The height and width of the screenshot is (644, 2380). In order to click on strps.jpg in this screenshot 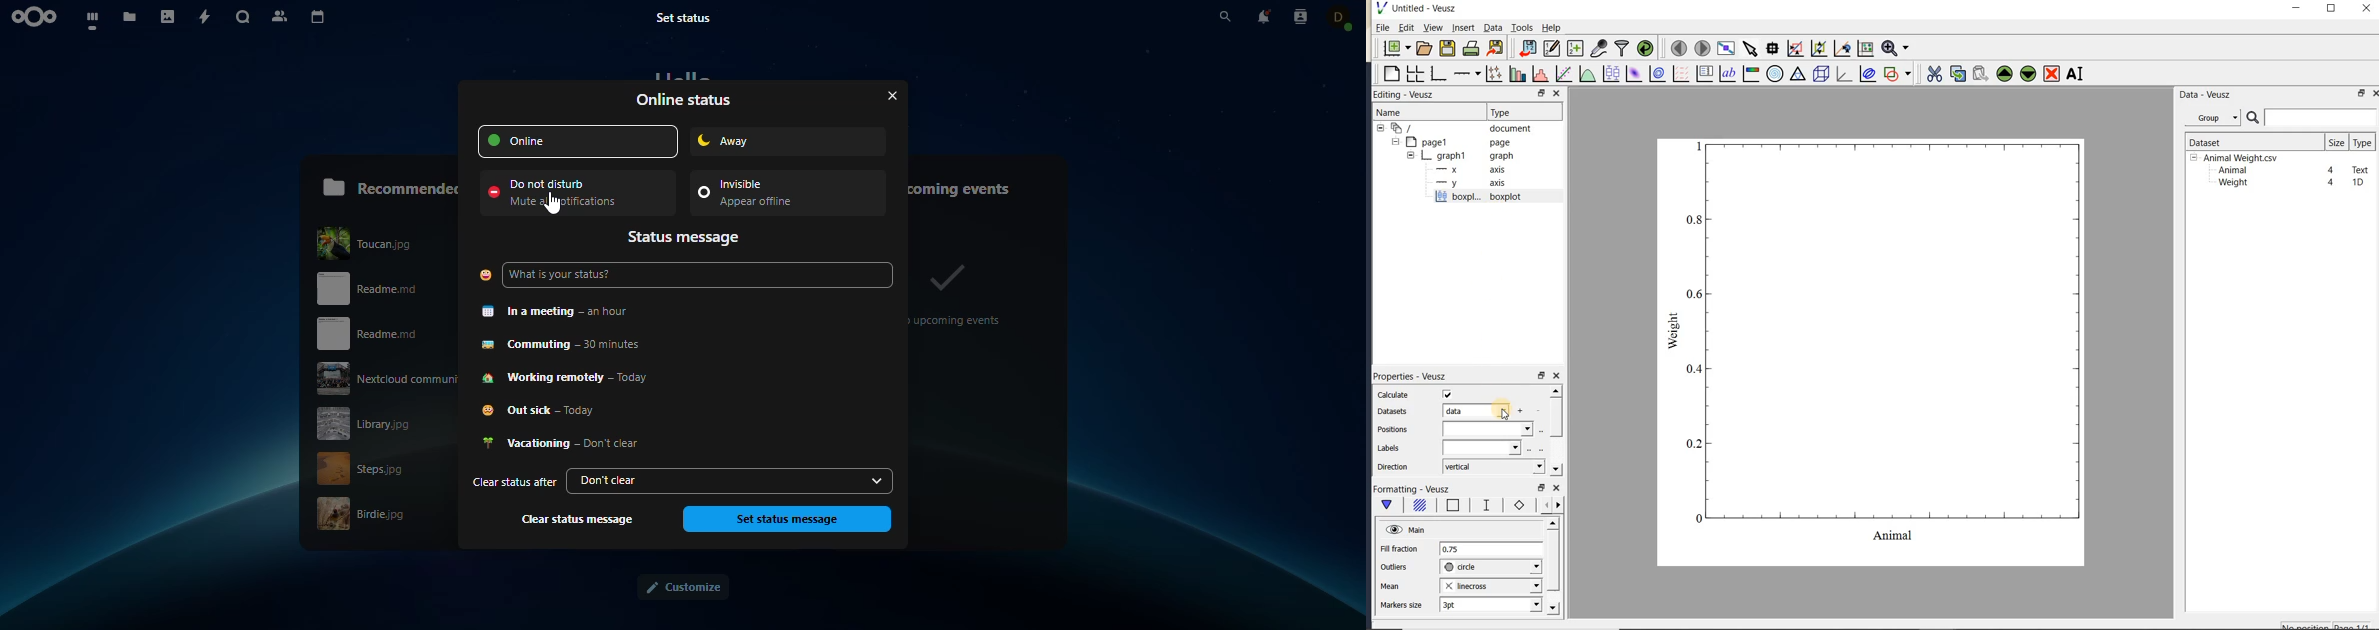, I will do `click(374, 468)`.